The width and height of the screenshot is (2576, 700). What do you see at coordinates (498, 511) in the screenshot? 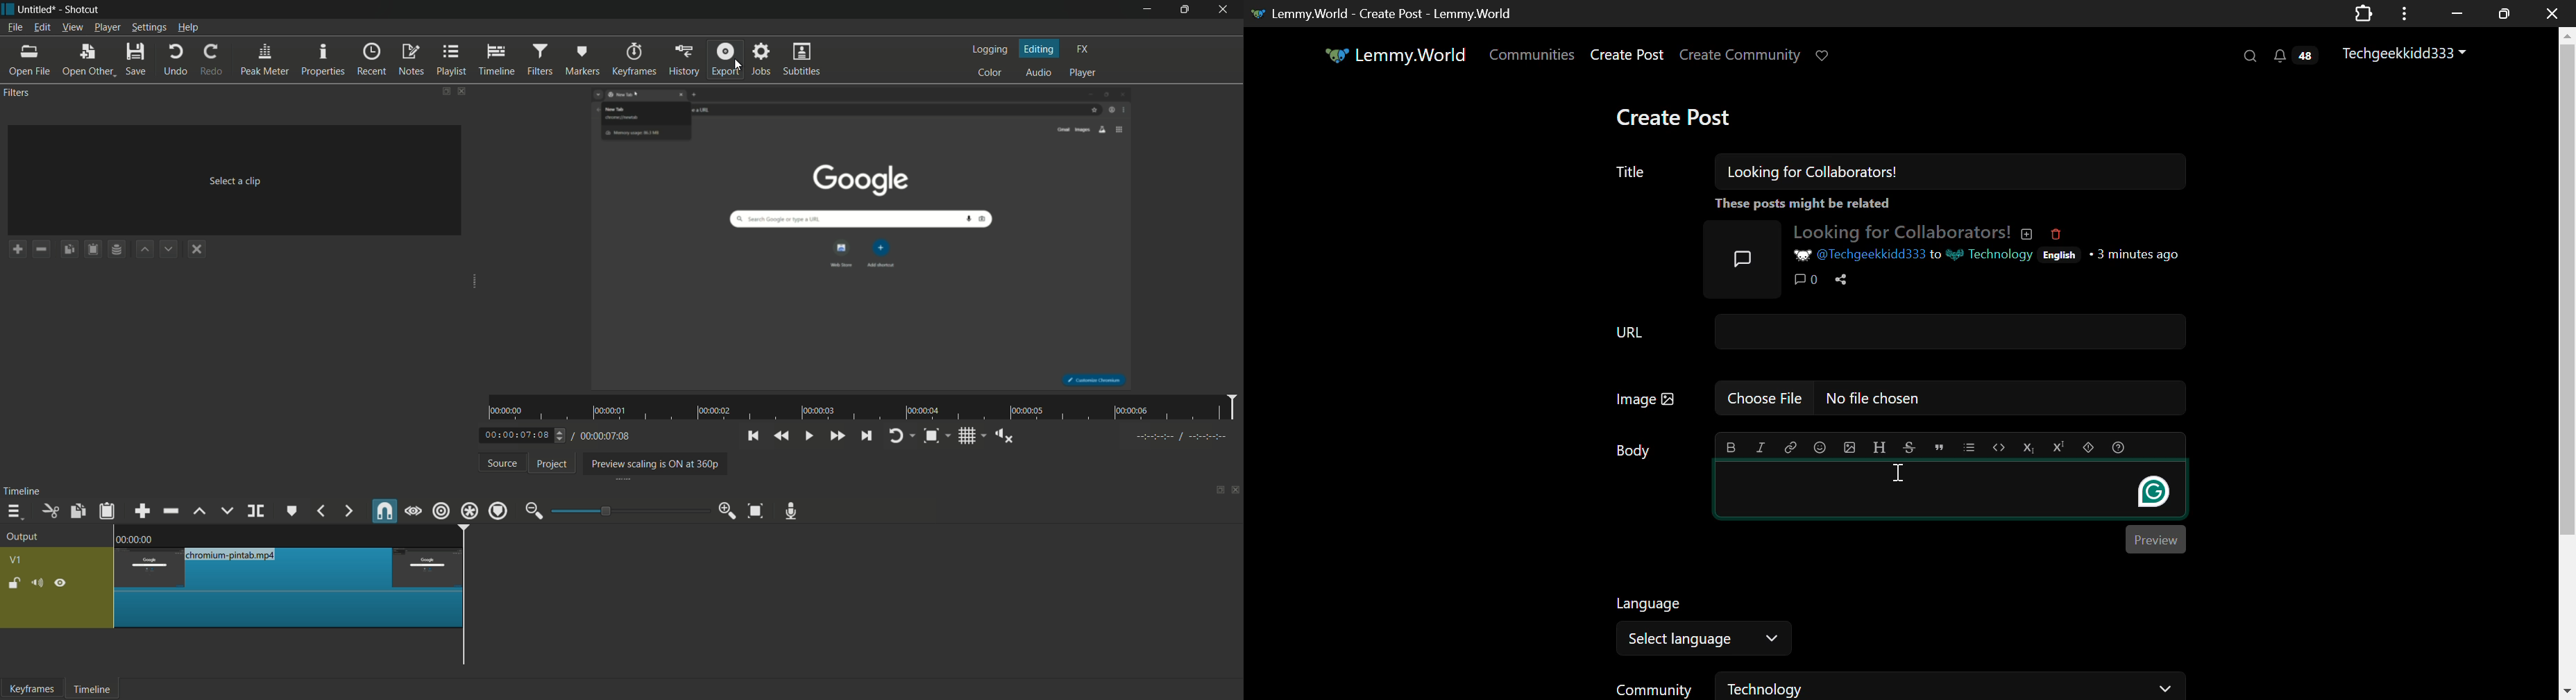
I see `ripple markers` at bounding box center [498, 511].